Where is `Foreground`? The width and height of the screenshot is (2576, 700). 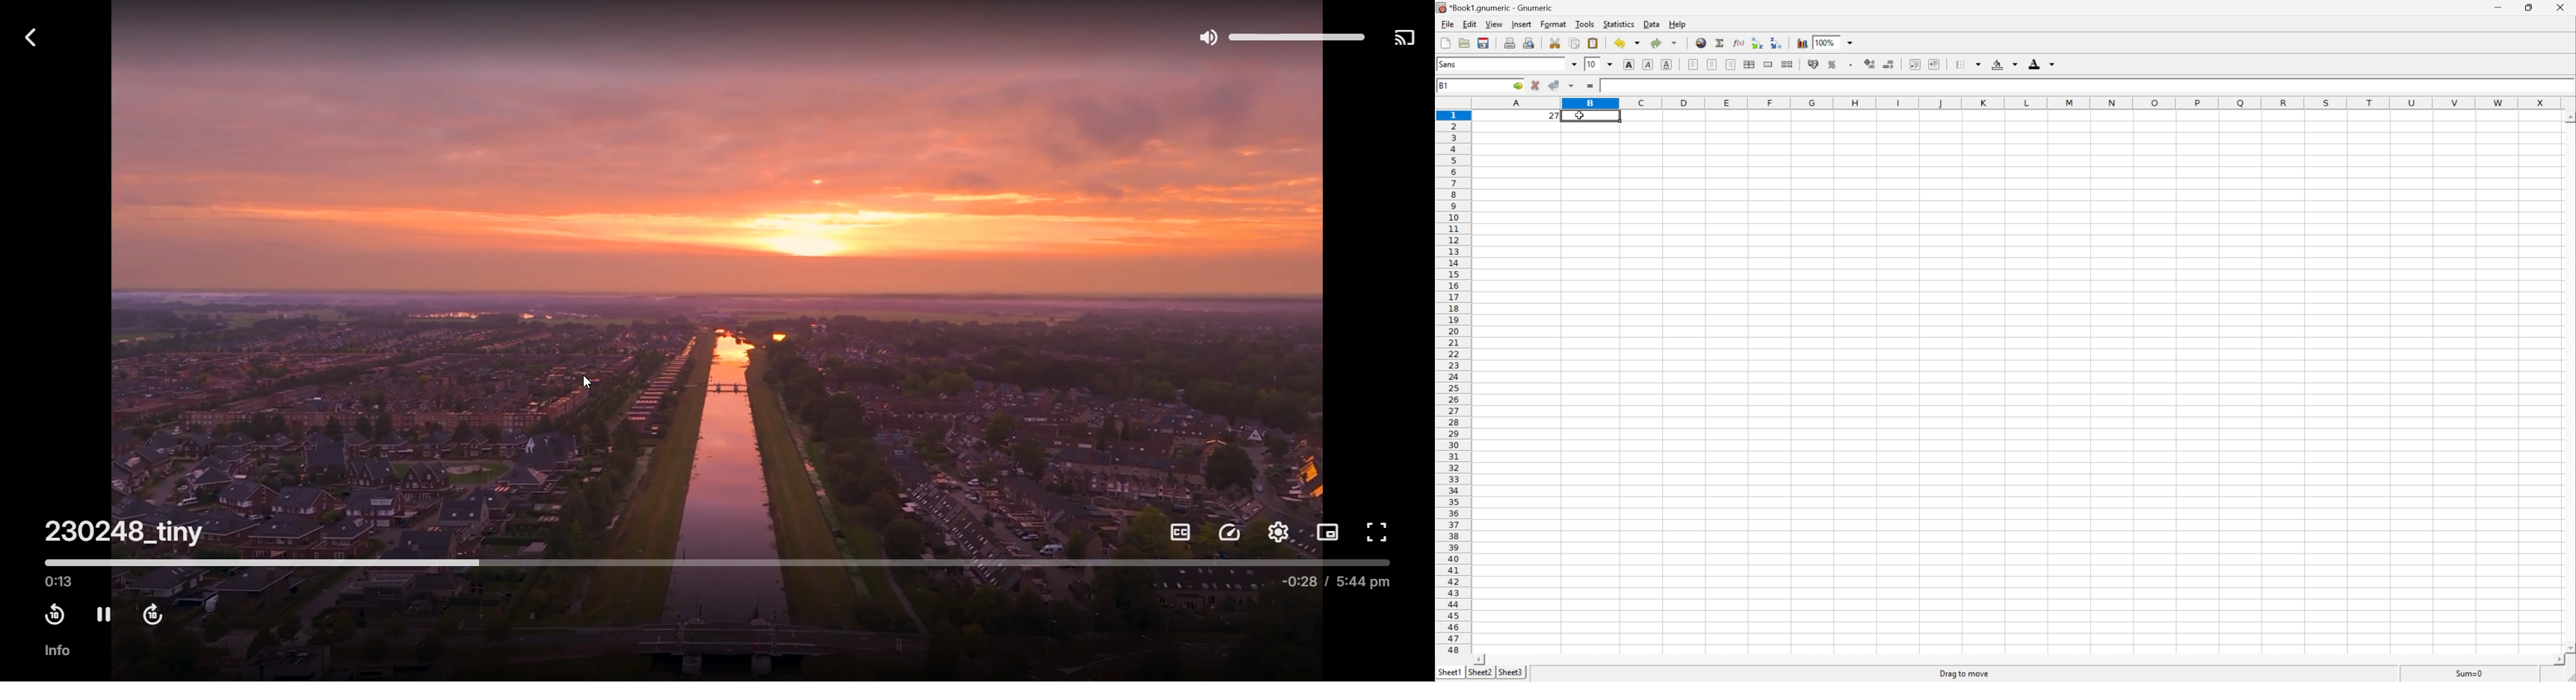
Foreground is located at coordinates (2041, 62).